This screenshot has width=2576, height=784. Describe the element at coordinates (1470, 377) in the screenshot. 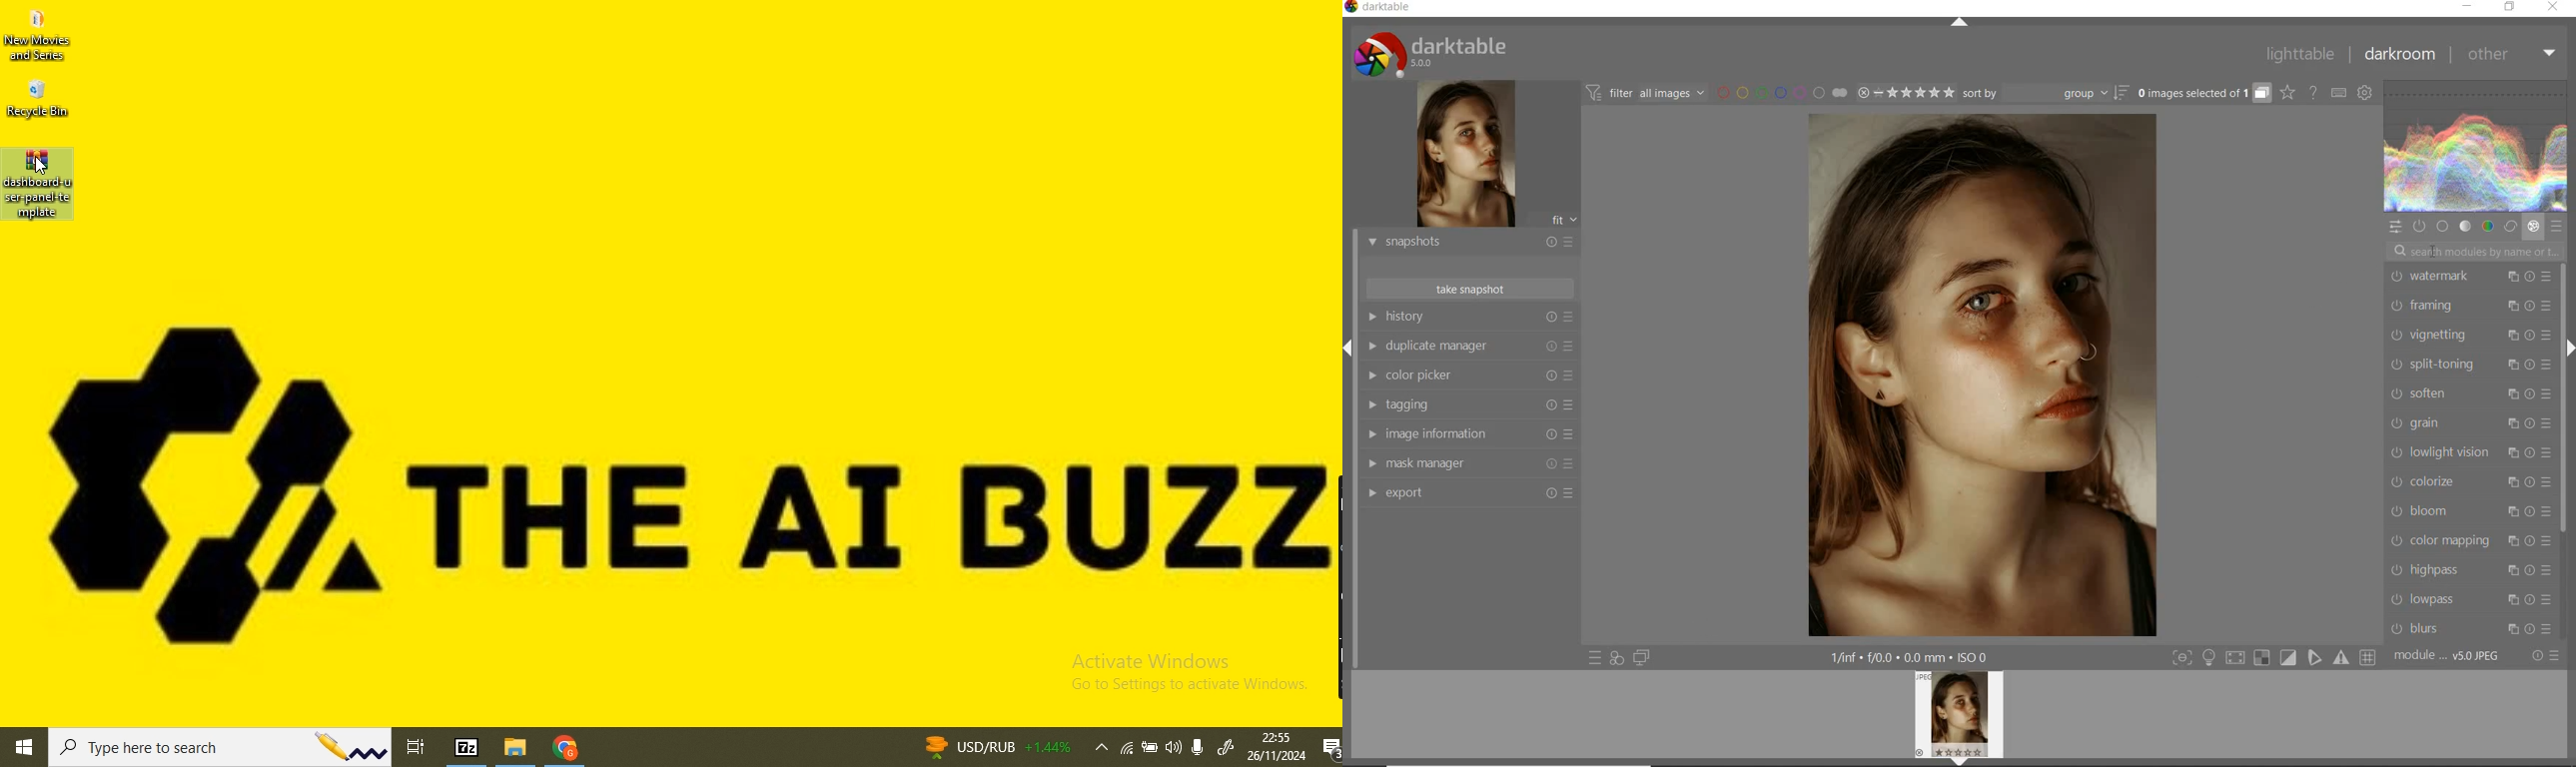

I see `color picker` at that location.